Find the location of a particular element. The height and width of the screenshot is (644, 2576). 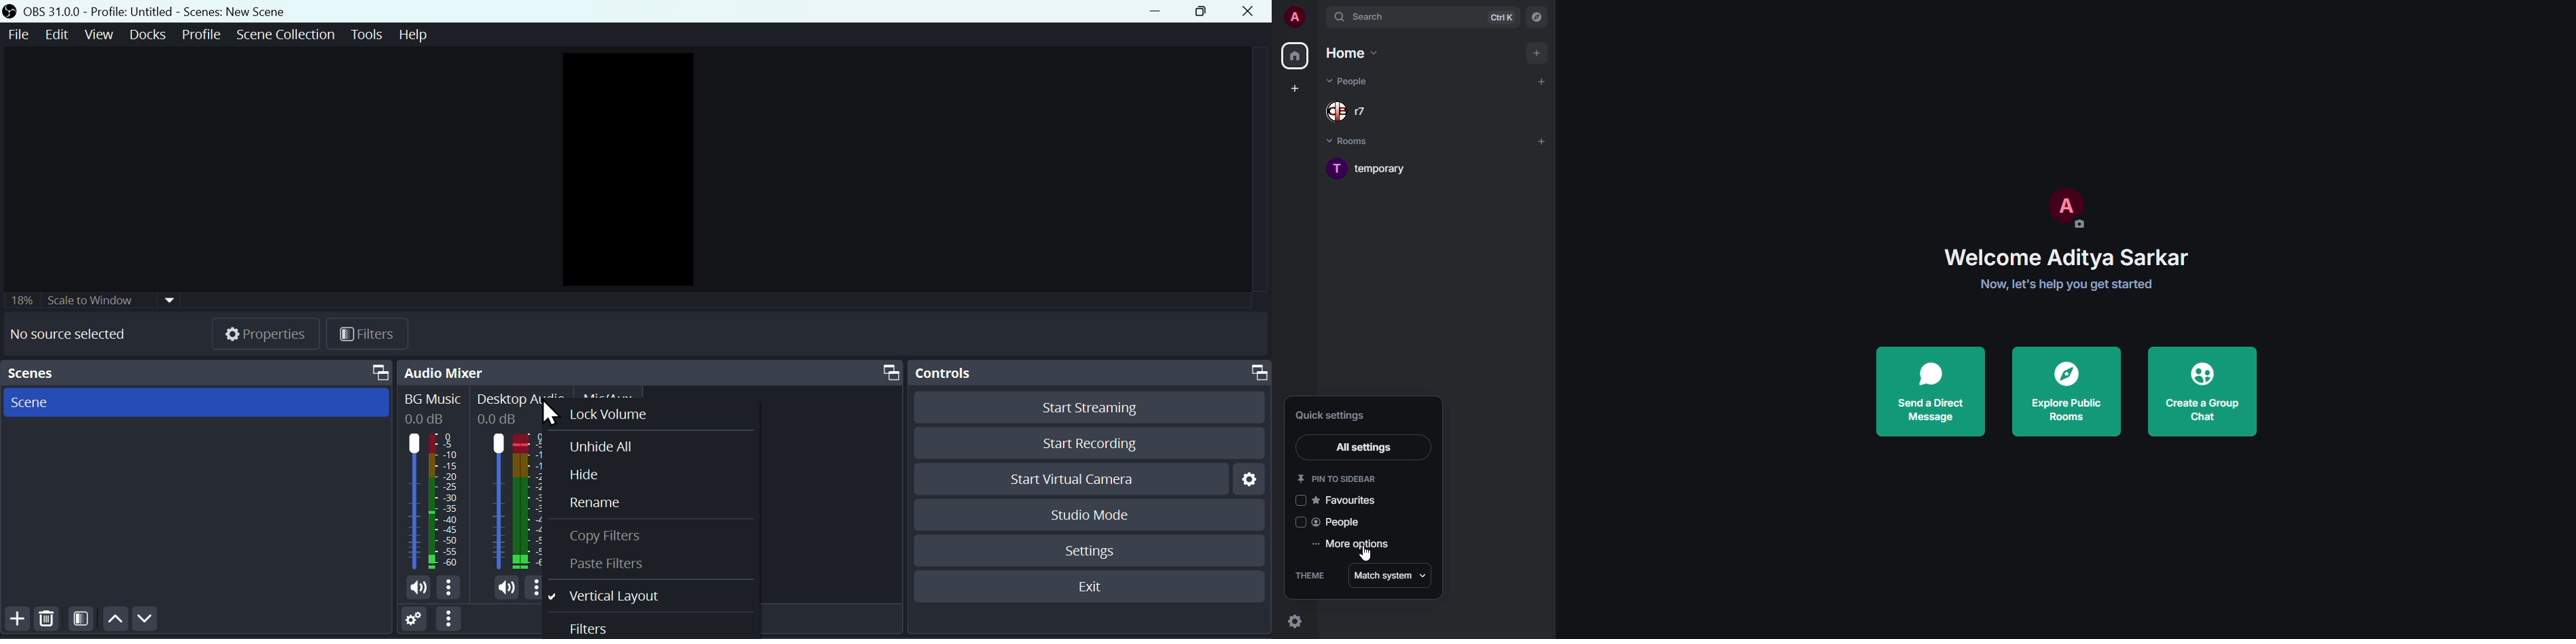

File is located at coordinates (19, 34).